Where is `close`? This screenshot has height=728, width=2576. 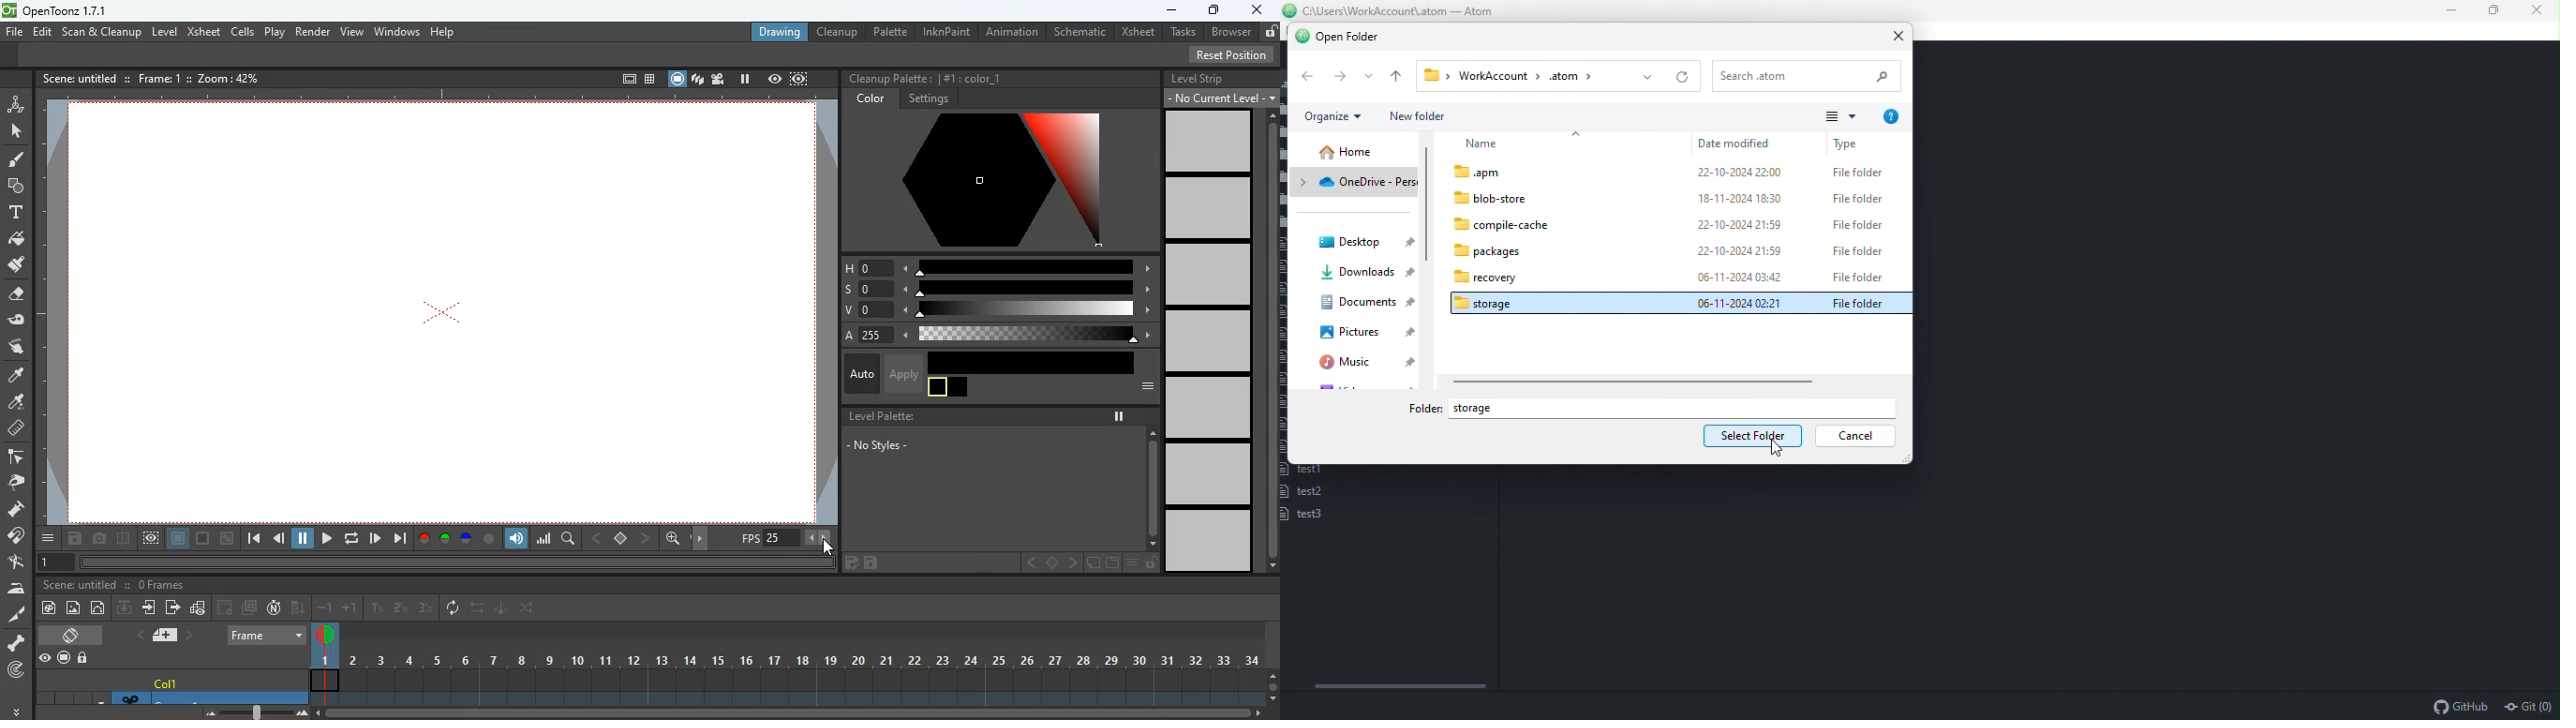
close is located at coordinates (1258, 8).